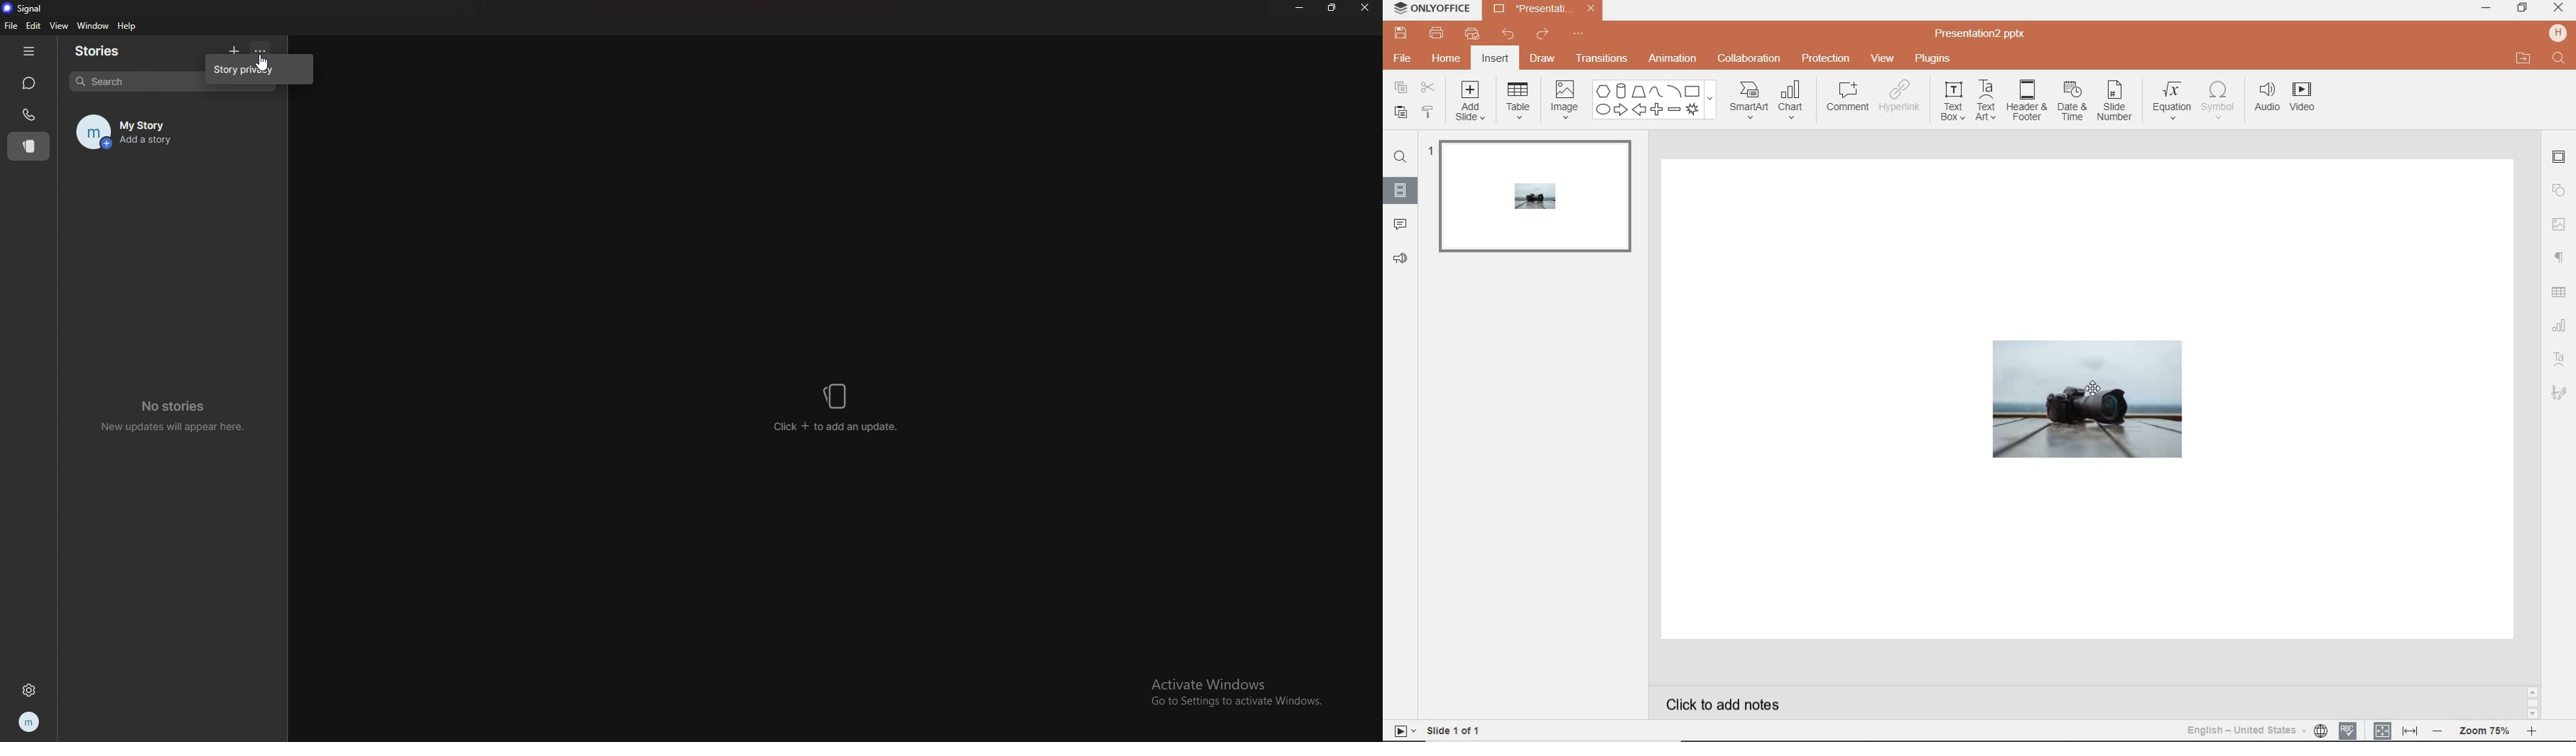  What do you see at coordinates (1602, 58) in the screenshot?
I see `transition` at bounding box center [1602, 58].